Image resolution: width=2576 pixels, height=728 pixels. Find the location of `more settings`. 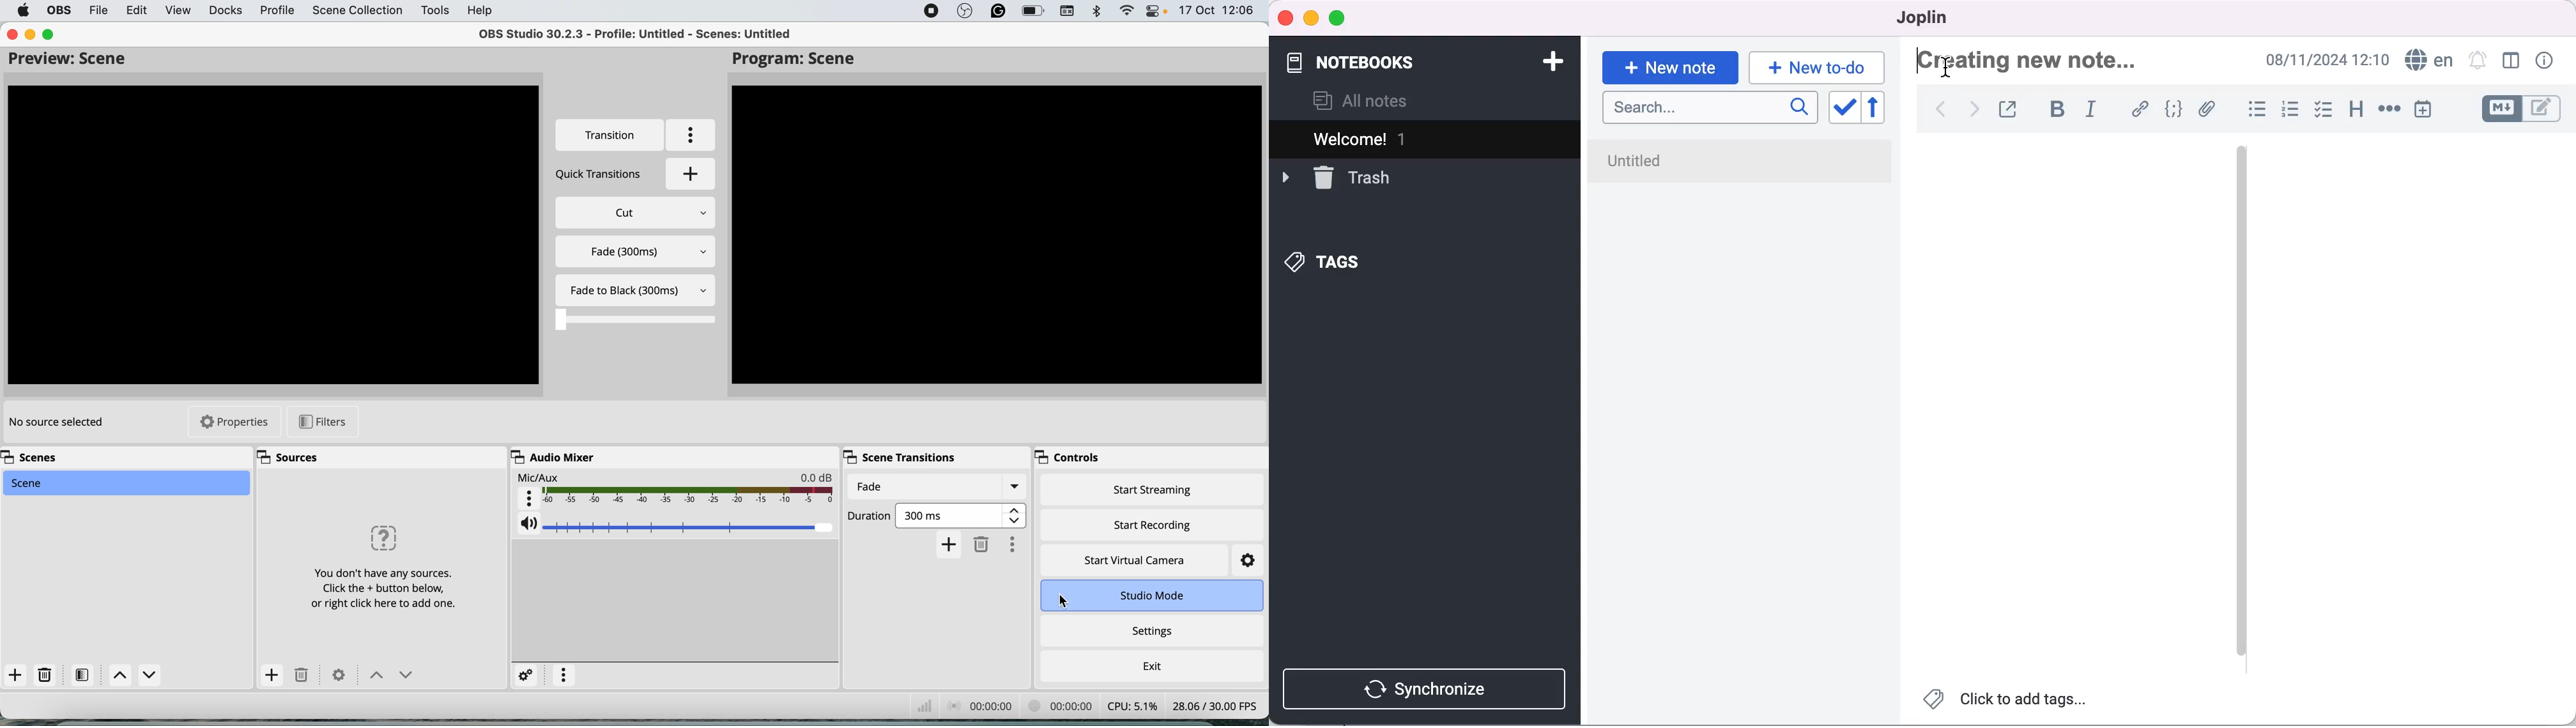

more settings is located at coordinates (566, 676).